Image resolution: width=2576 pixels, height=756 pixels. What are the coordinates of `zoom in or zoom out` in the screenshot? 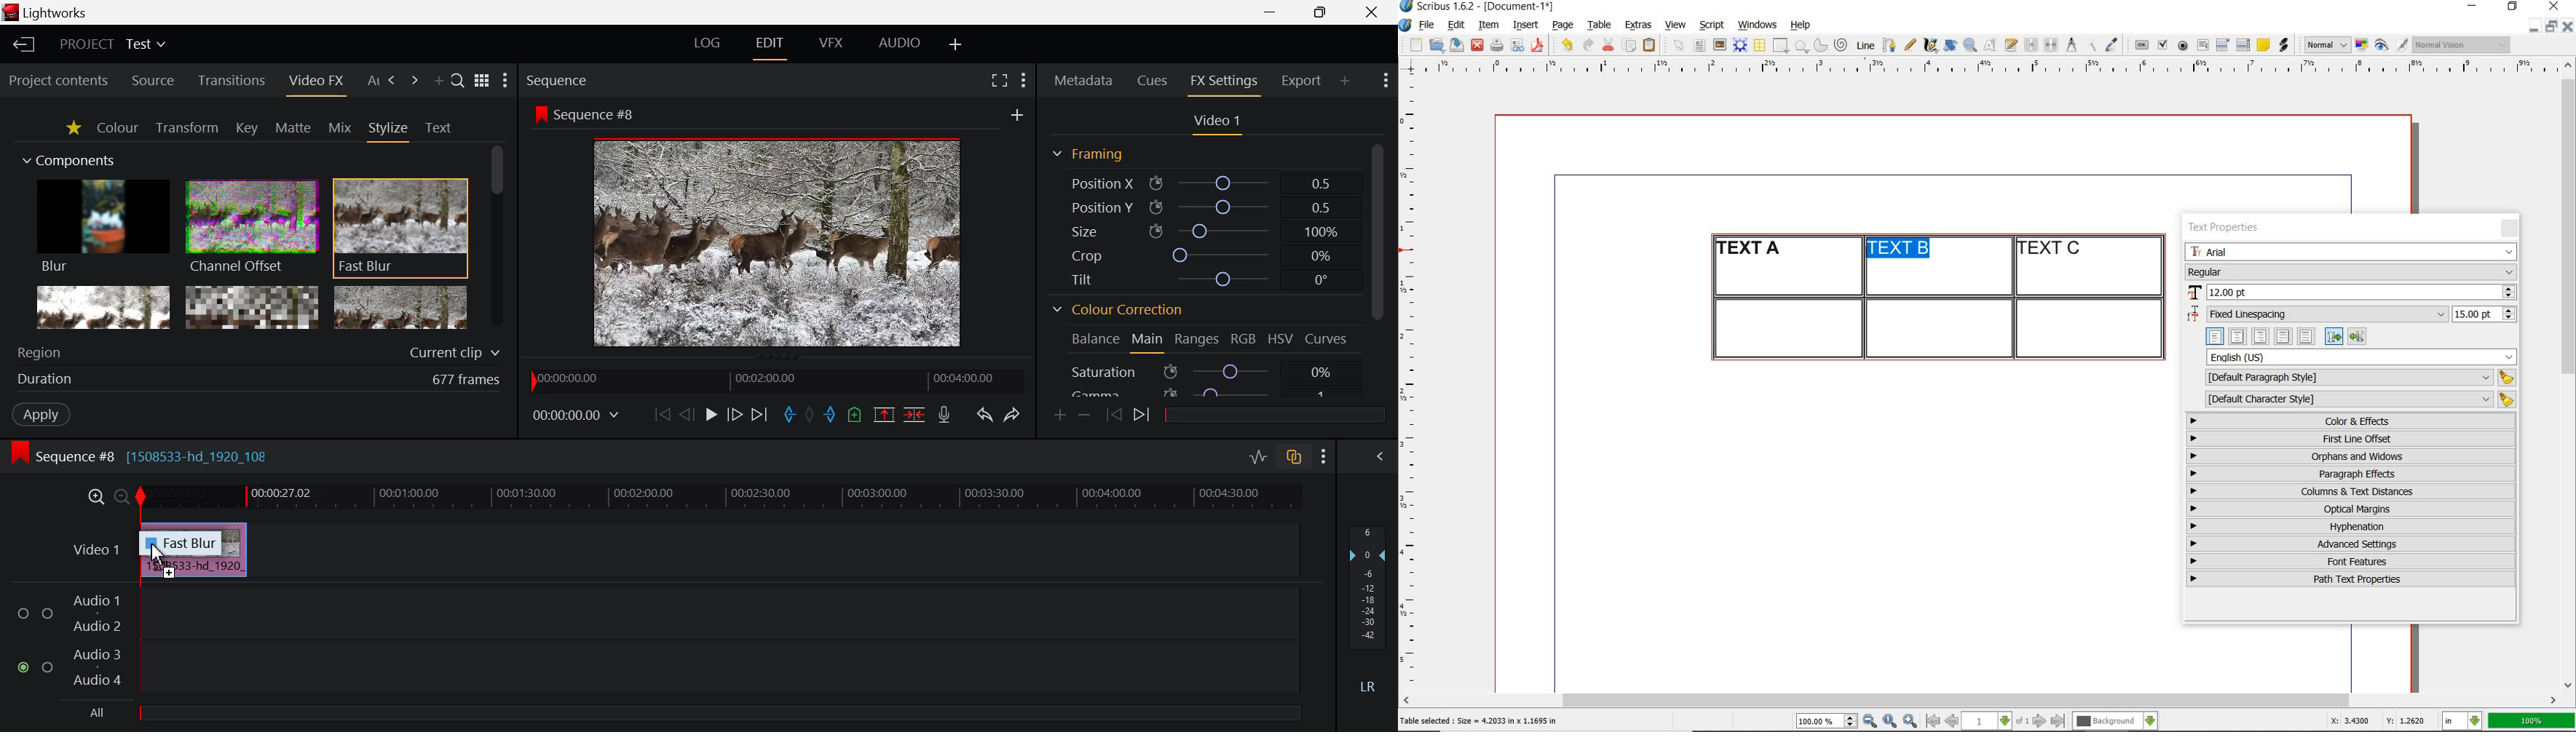 It's located at (1970, 45).